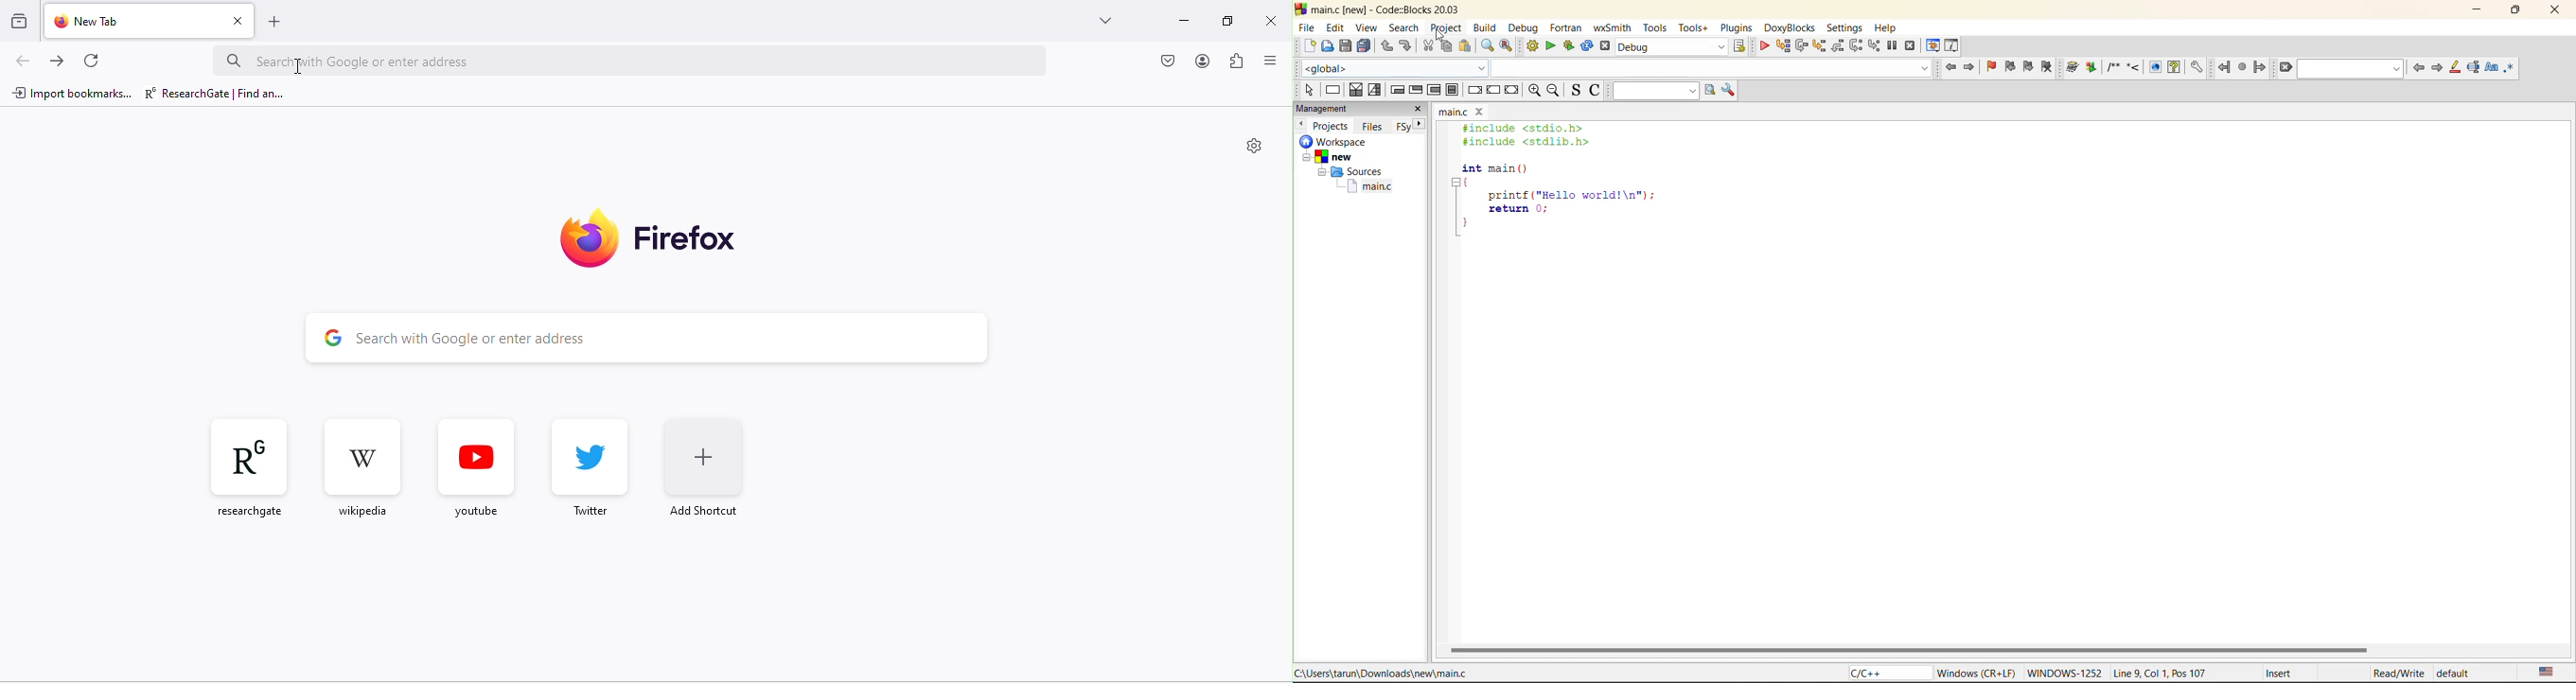 The height and width of the screenshot is (700, 2576). Describe the element at coordinates (1596, 91) in the screenshot. I see `toggle comments` at that location.